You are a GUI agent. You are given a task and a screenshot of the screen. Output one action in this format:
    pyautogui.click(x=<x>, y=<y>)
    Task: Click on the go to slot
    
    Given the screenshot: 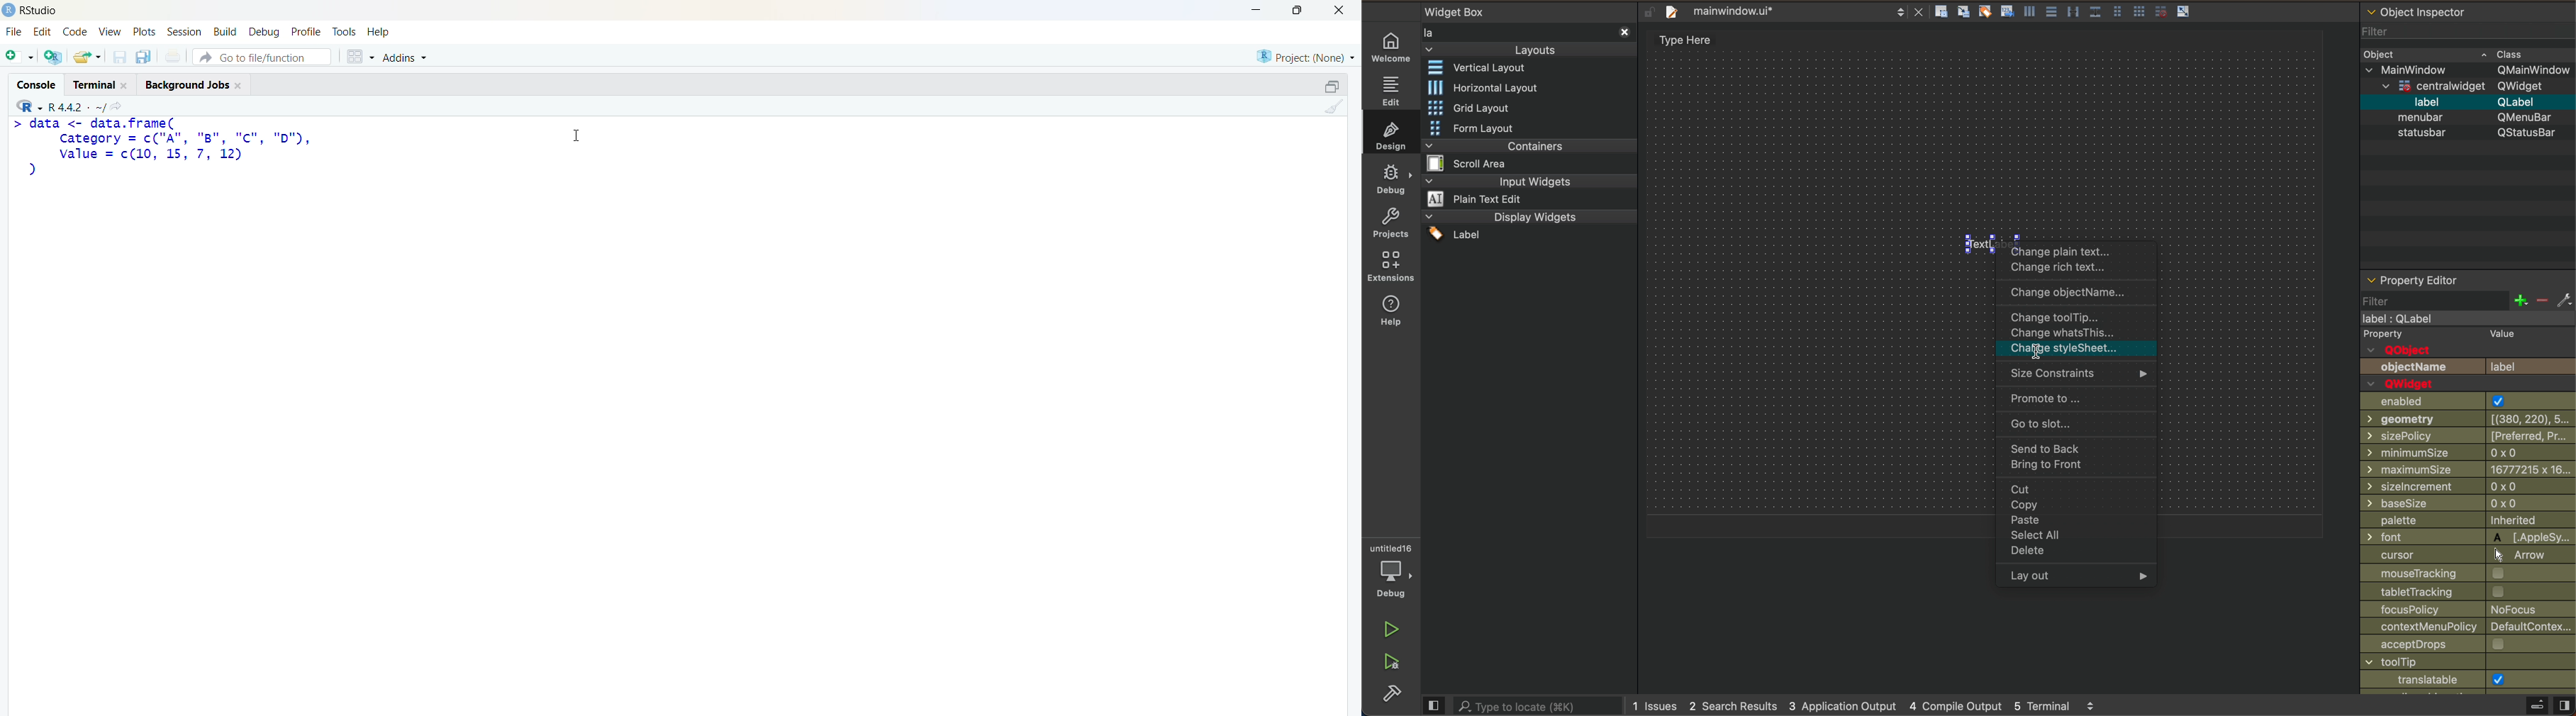 What is the action you would take?
    pyautogui.click(x=2078, y=423)
    